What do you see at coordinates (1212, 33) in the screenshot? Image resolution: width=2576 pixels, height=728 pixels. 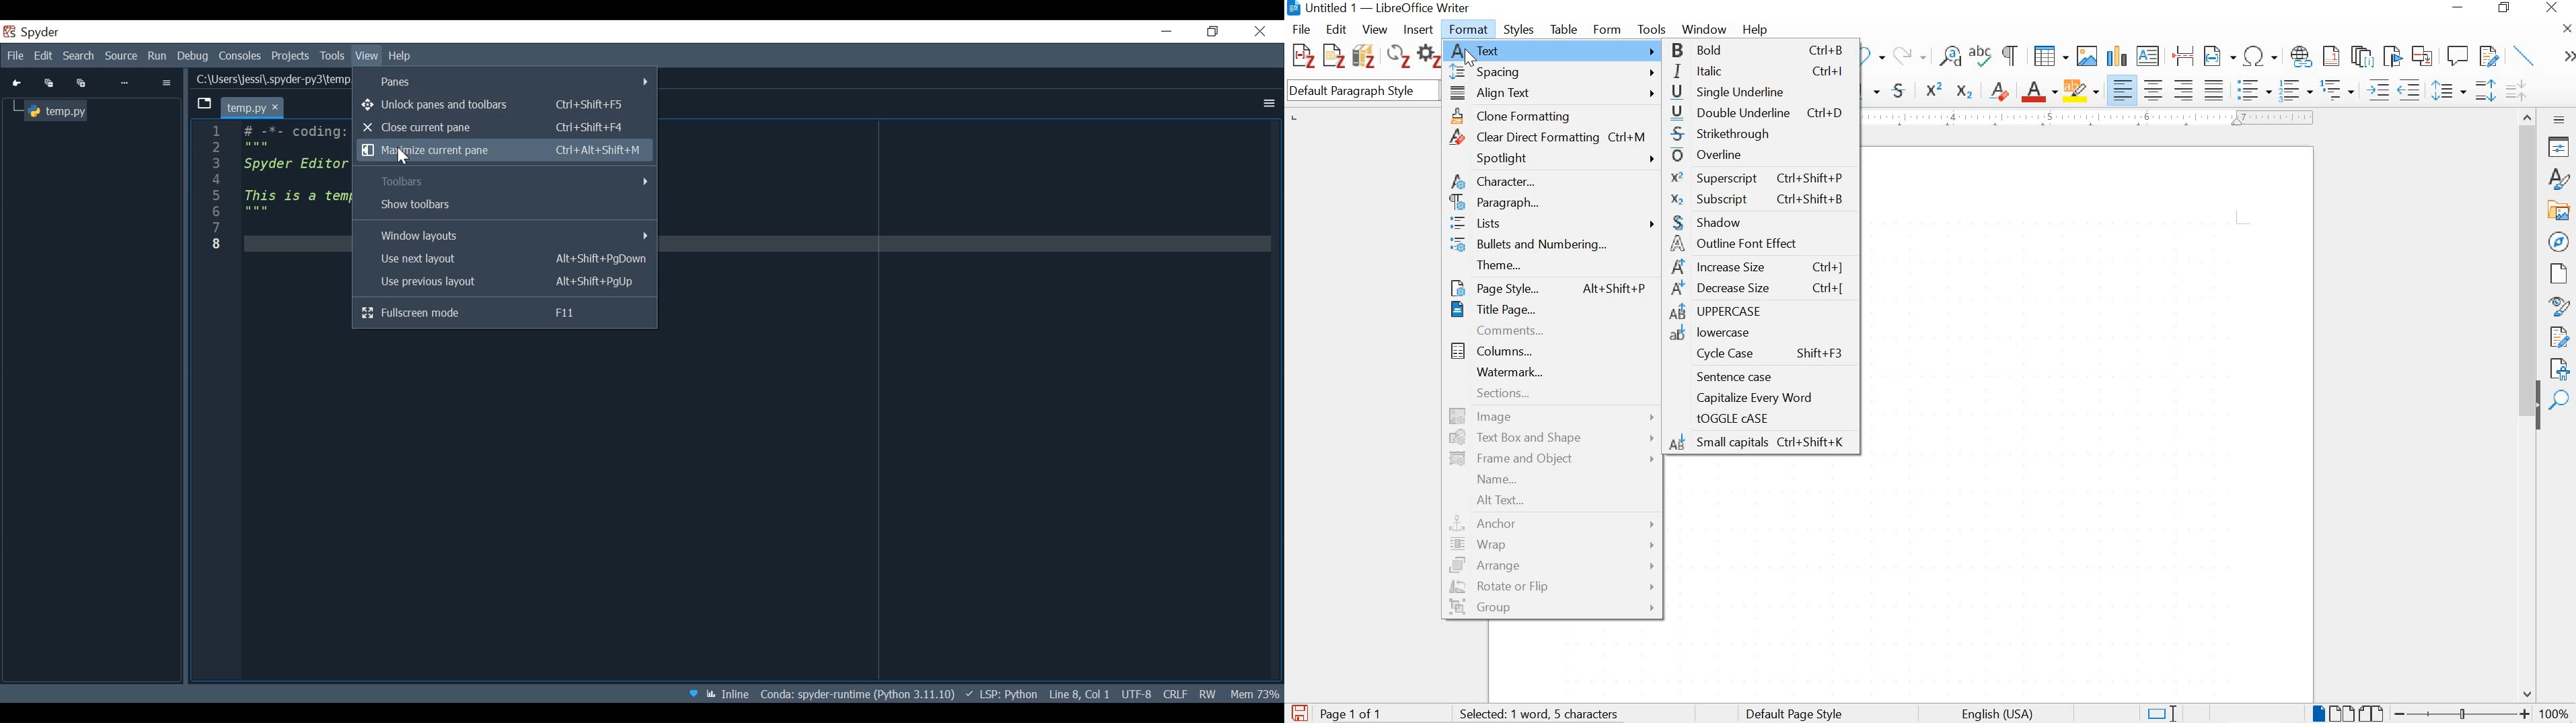 I see `Restore` at bounding box center [1212, 33].